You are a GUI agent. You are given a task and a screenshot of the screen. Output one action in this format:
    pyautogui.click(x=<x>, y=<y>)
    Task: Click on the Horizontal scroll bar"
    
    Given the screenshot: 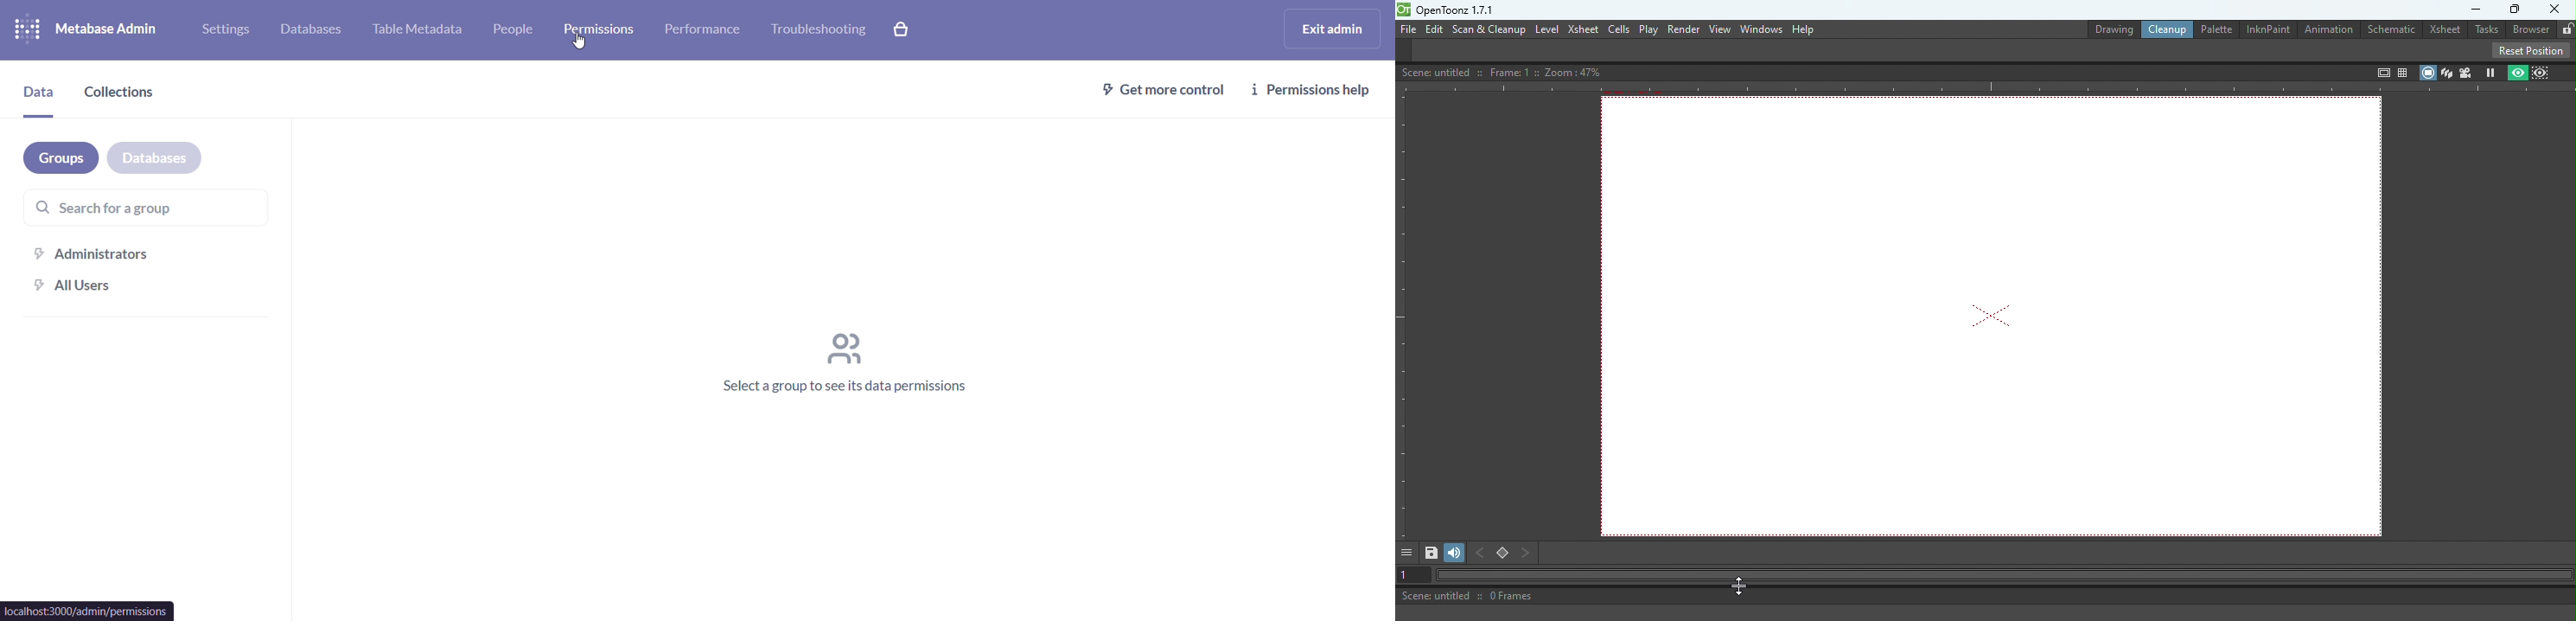 What is the action you would take?
    pyautogui.click(x=2000, y=575)
    